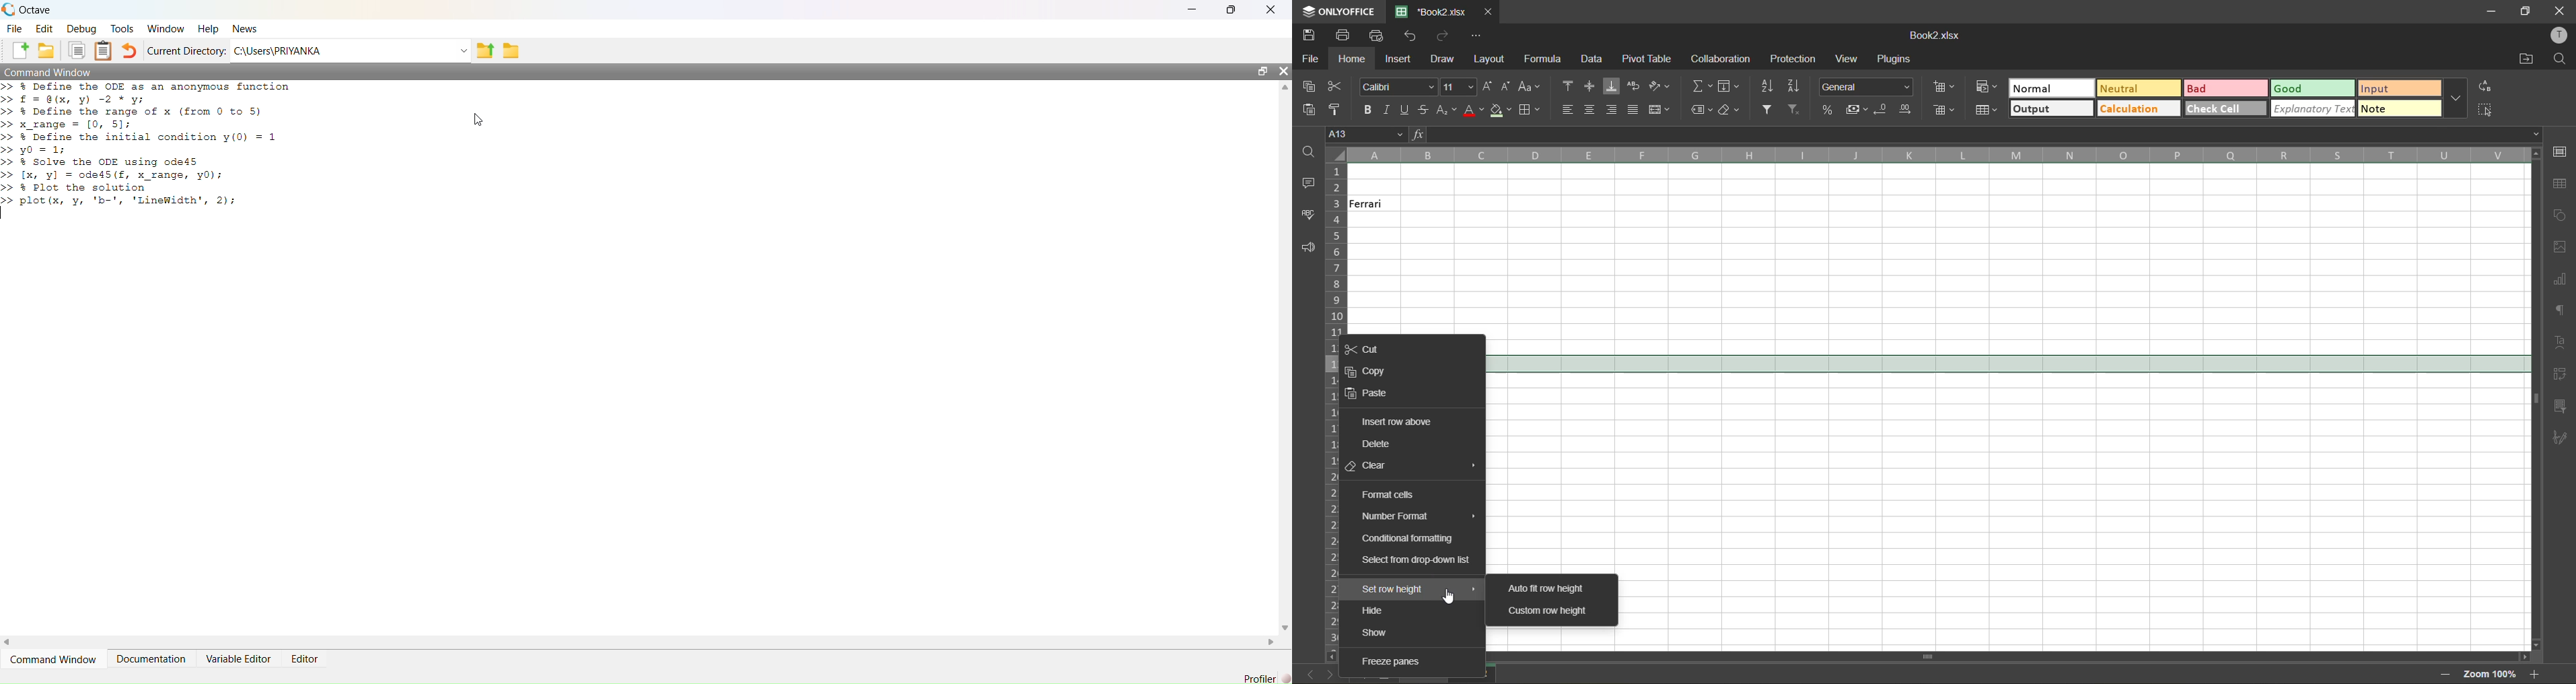 The image size is (2576, 700). Describe the element at coordinates (1720, 58) in the screenshot. I see `collaboration` at that location.